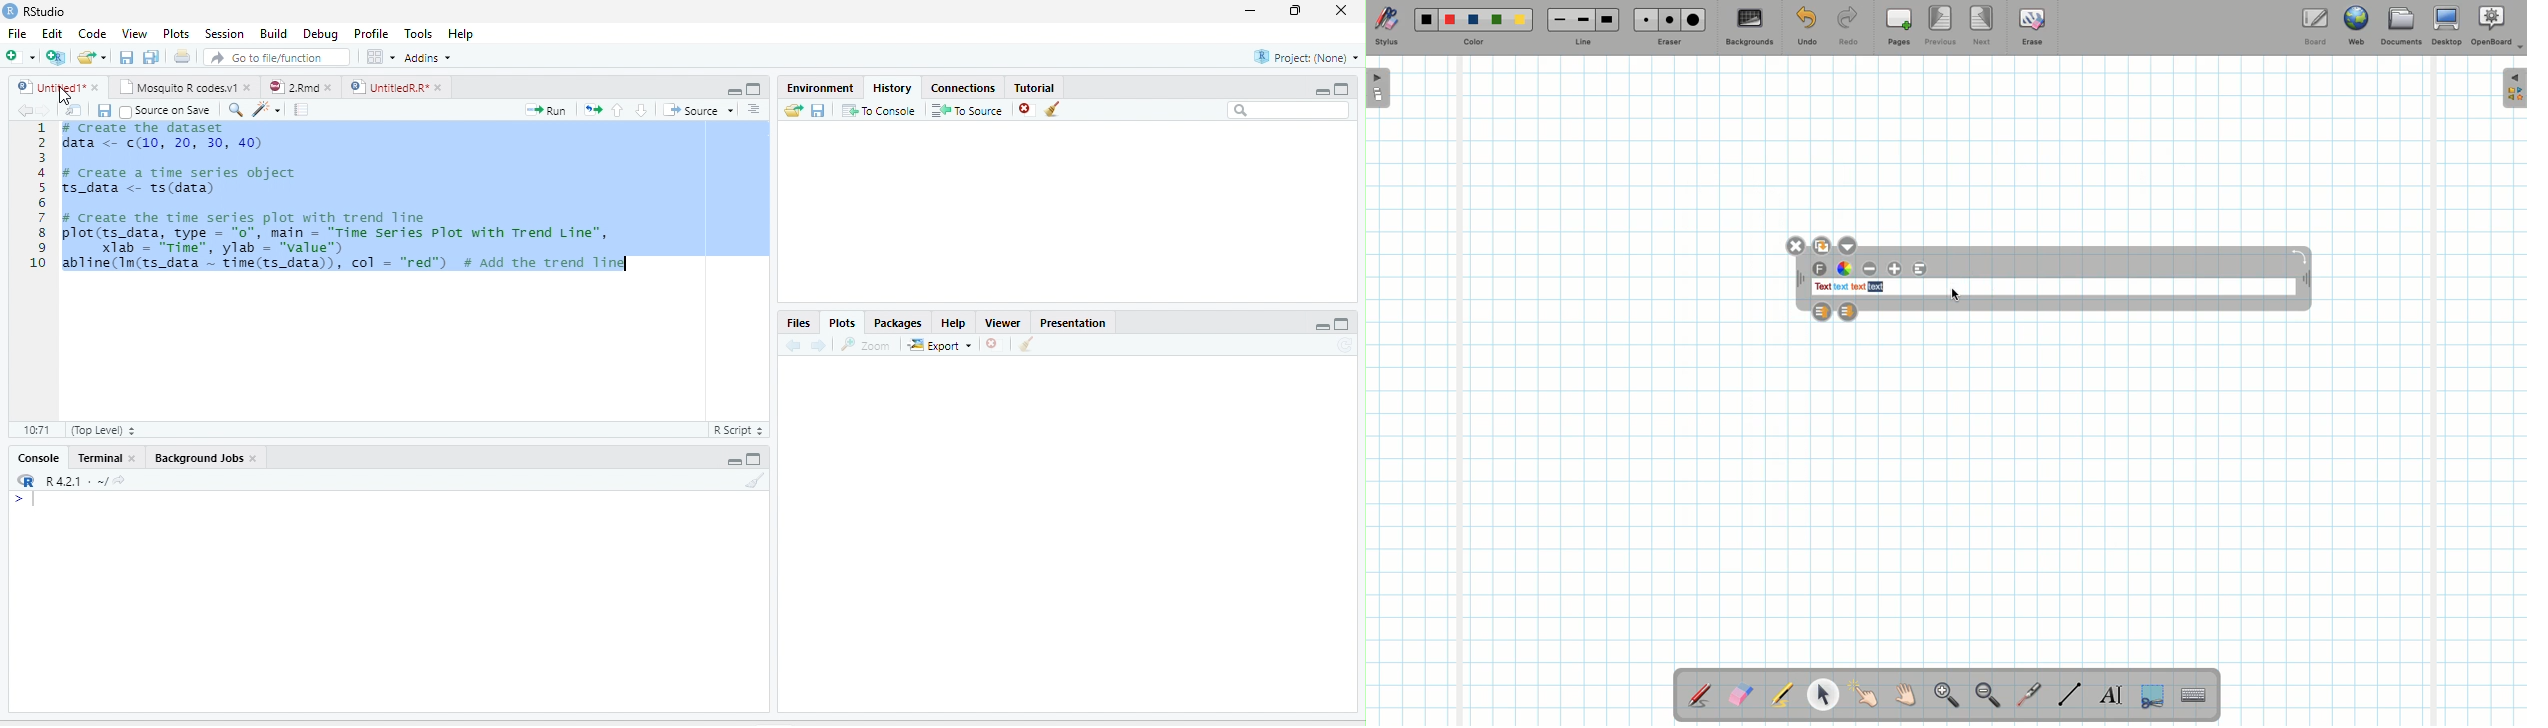  What do you see at coordinates (755, 459) in the screenshot?
I see `Maximize` at bounding box center [755, 459].